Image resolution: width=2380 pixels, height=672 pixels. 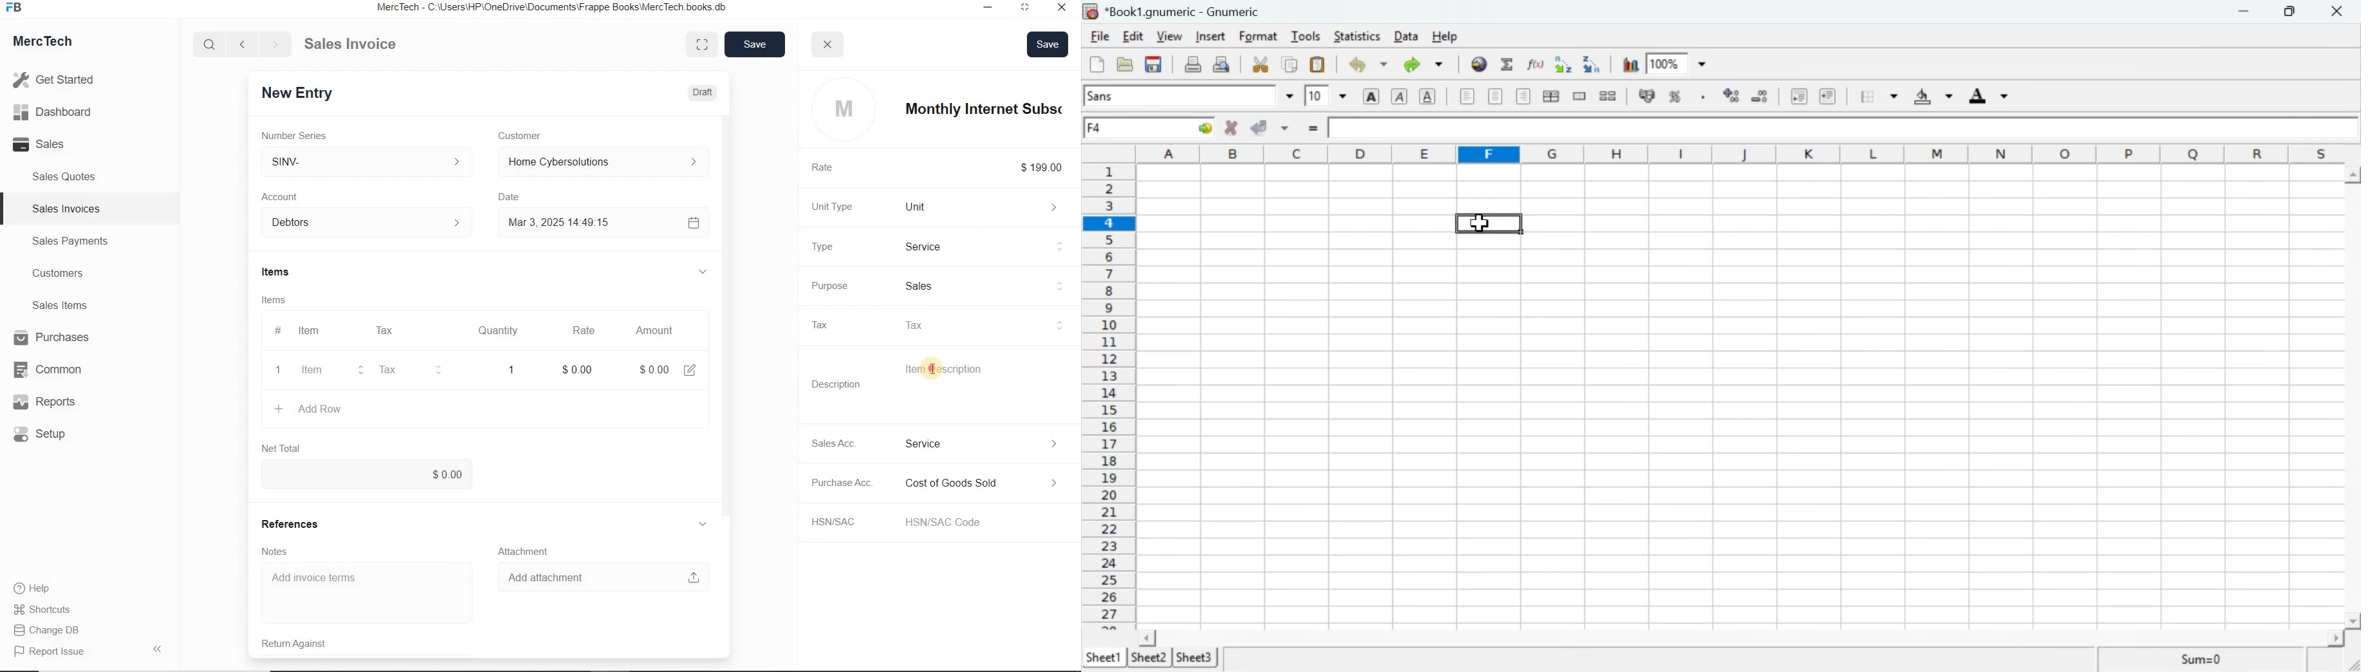 I want to click on Net Total, so click(x=280, y=448).